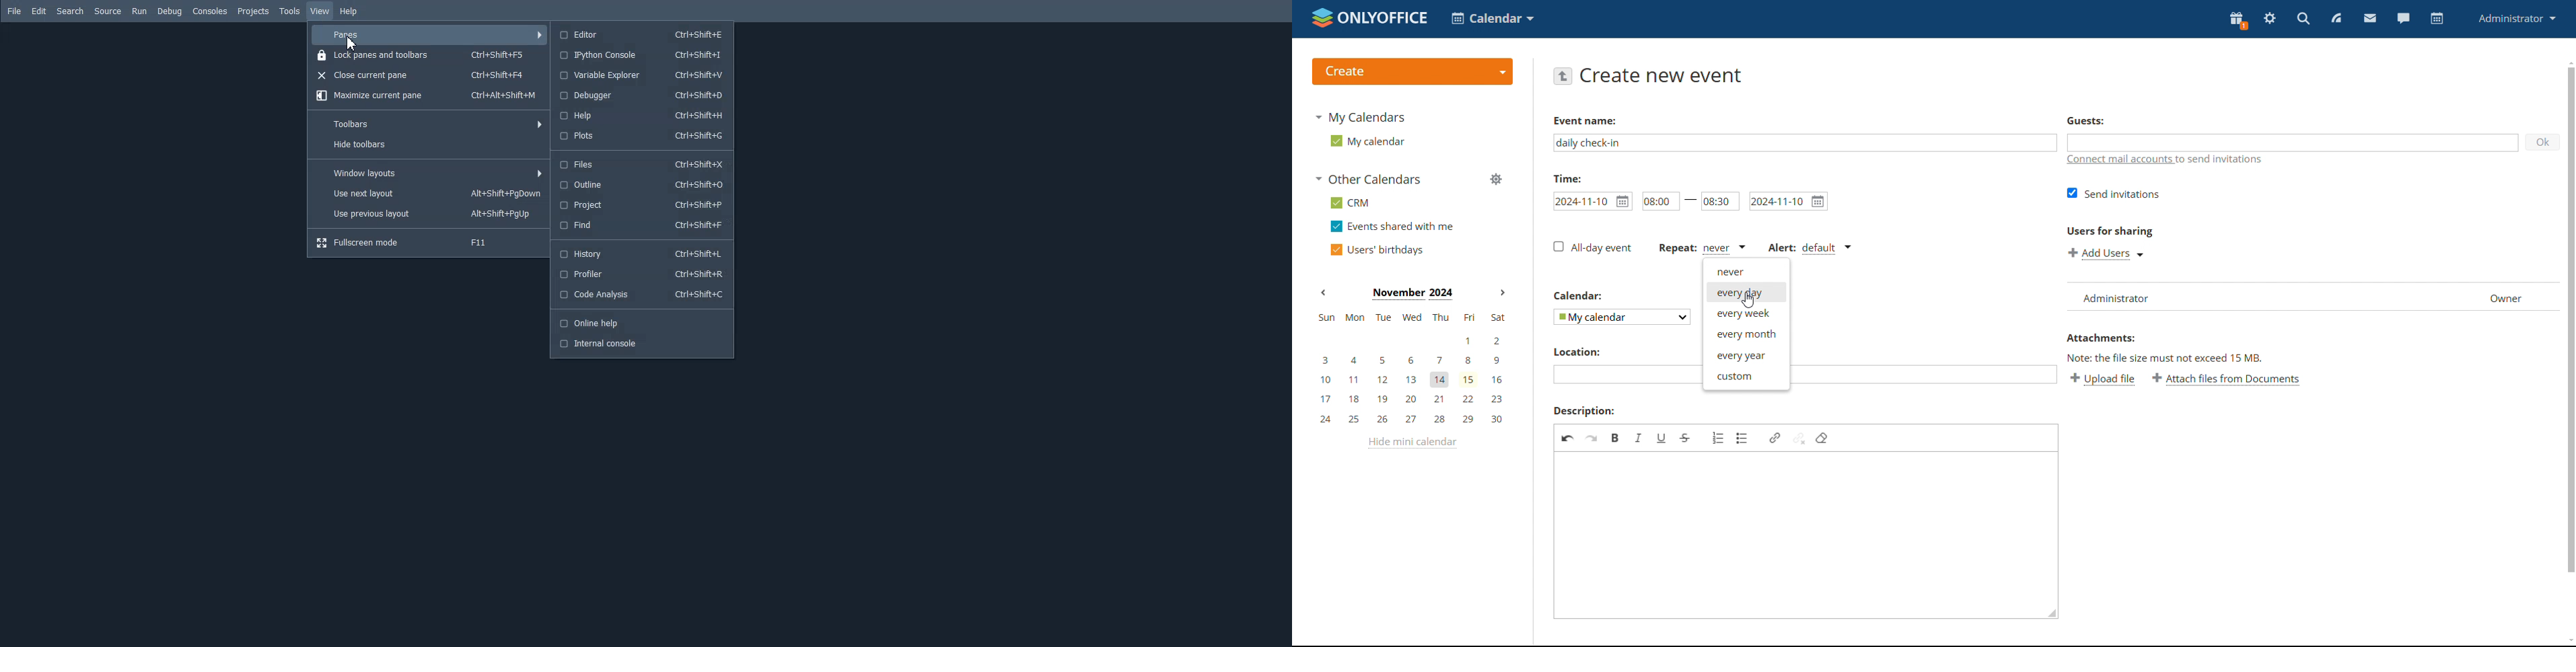 Image resolution: width=2576 pixels, height=672 pixels. What do you see at coordinates (1376, 250) in the screenshot?
I see `users' birthdays` at bounding box center [1376, 250].